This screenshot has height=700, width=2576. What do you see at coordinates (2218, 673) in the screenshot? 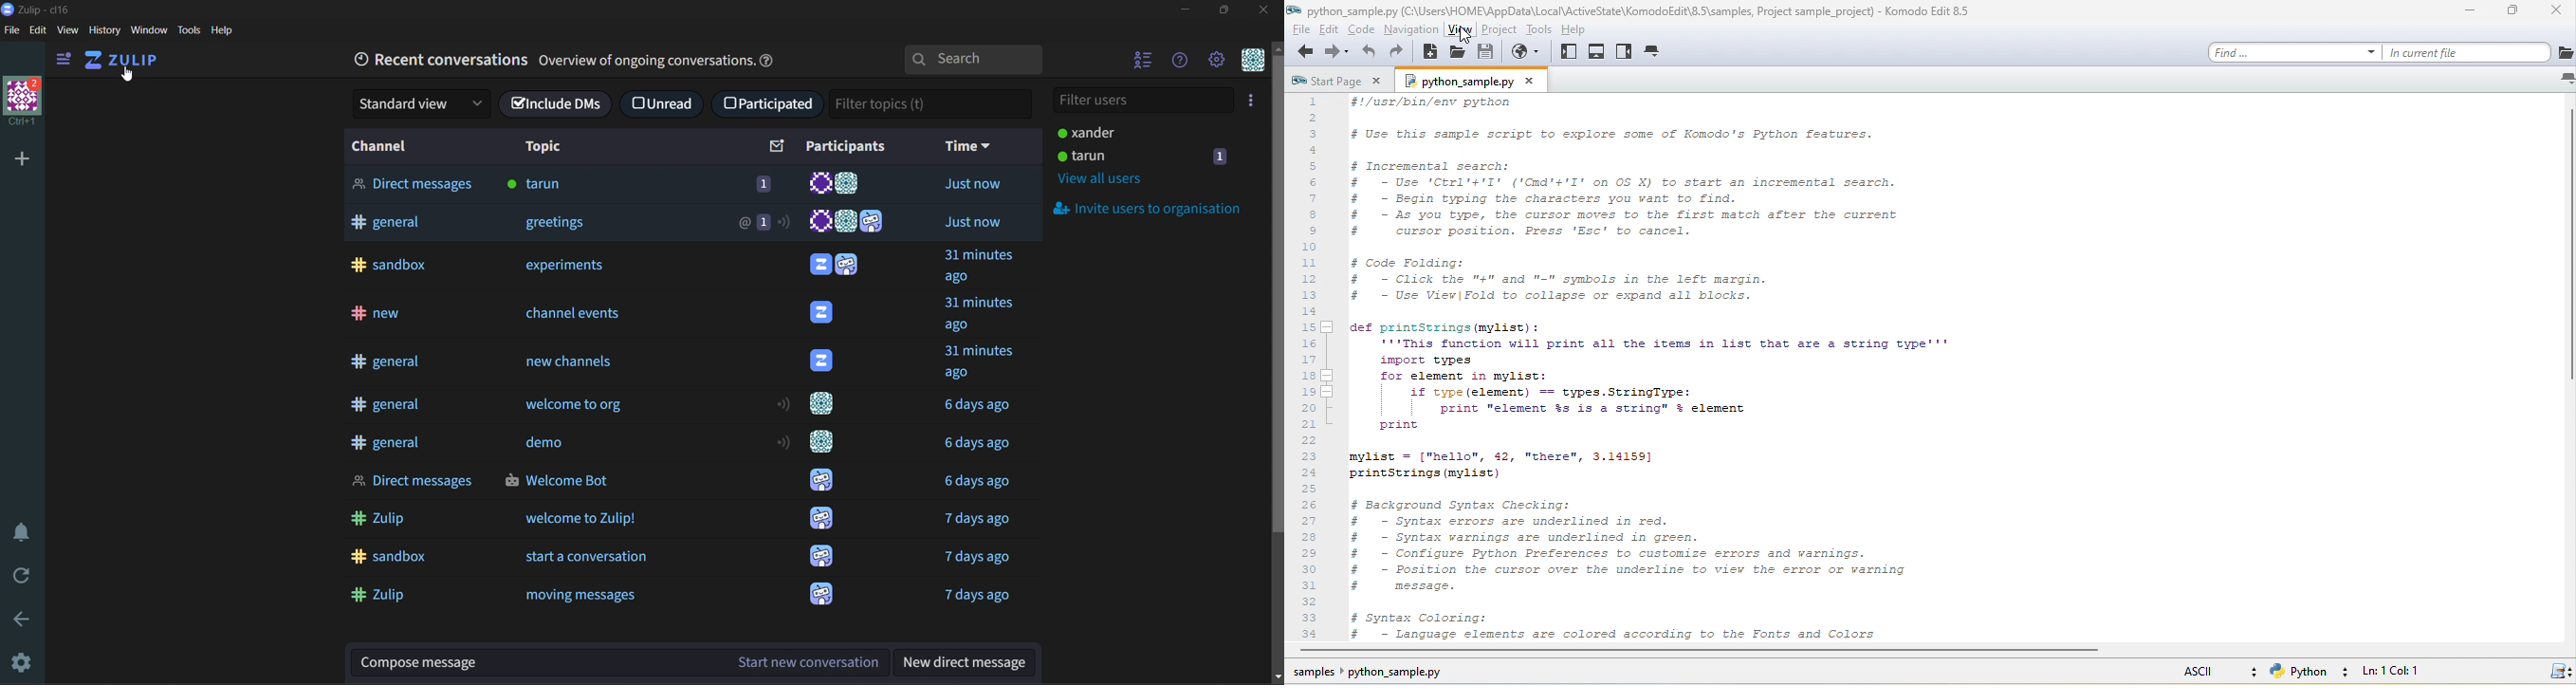
I see `ascii` at bounding box center [2218, 673].